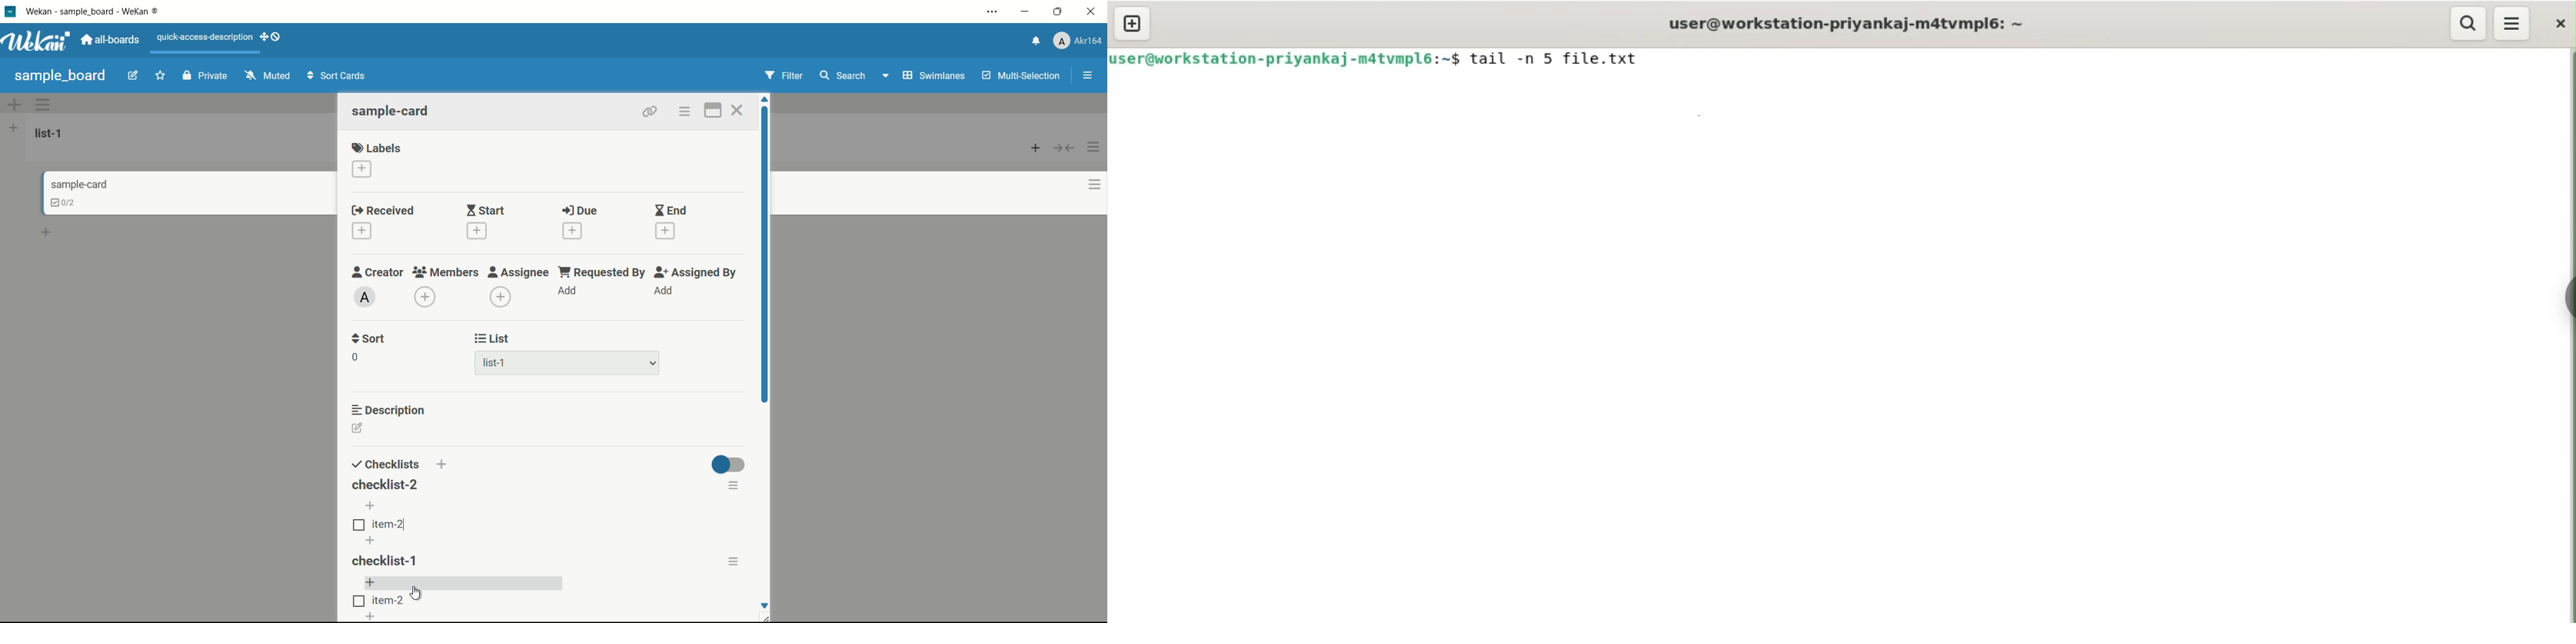 The image size is (2576, 644). What do you see at coordinates (371, 541) in the screenshot?
I see `add item` at bounding box center [371, 541].